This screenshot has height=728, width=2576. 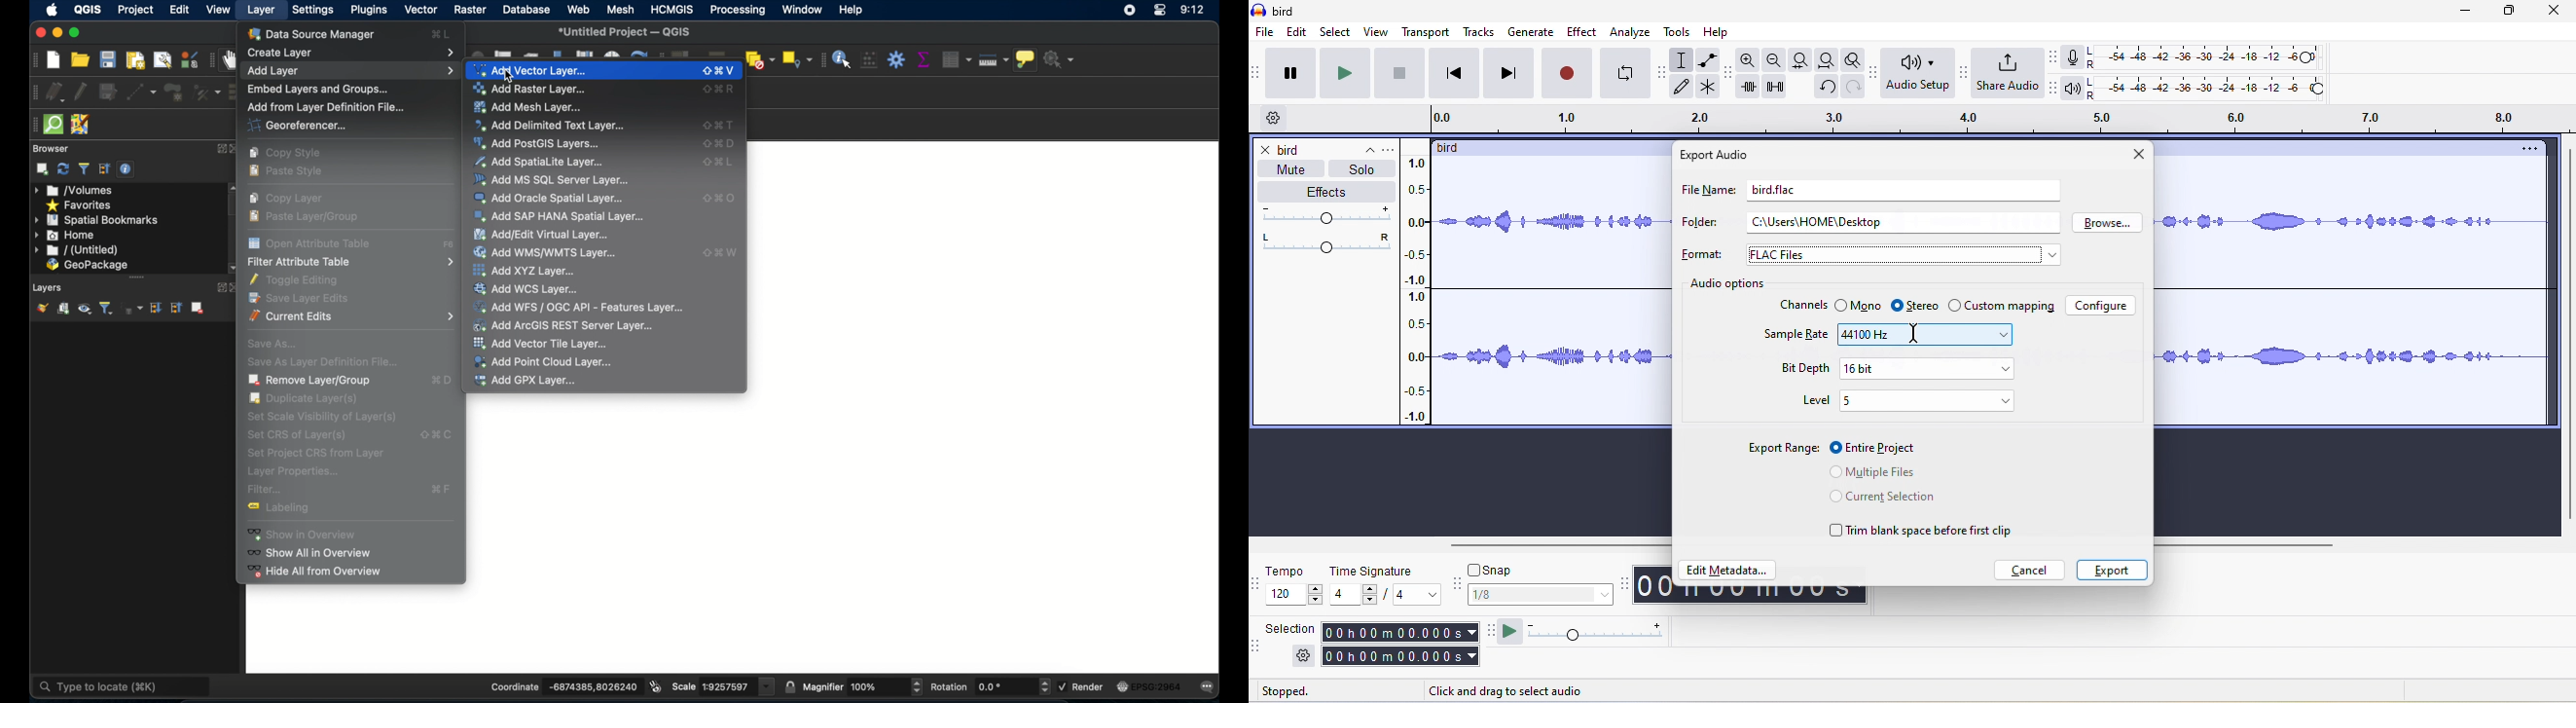 What do you see at coordinates (1961, 74) in the screenshot?
I see `audacity share audio toolbar` at bounding box center [1961, 74].